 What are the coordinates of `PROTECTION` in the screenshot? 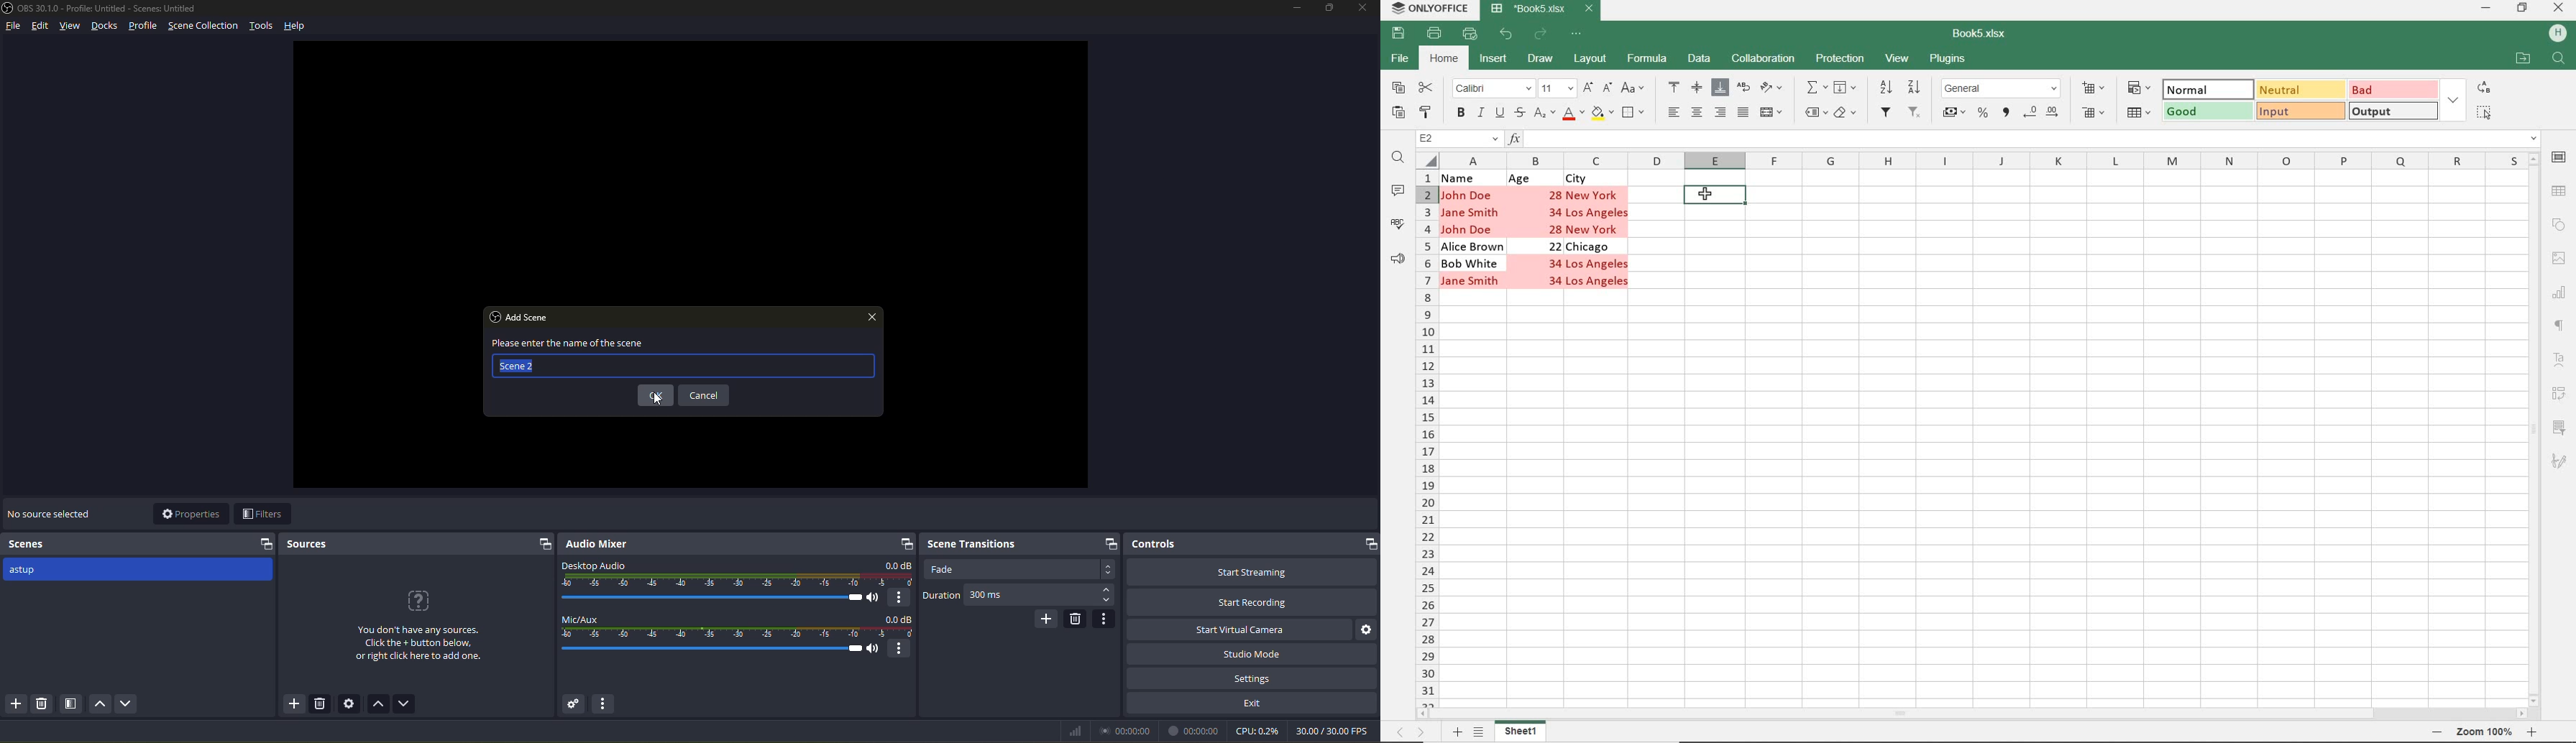 It's located at (1840, 60).